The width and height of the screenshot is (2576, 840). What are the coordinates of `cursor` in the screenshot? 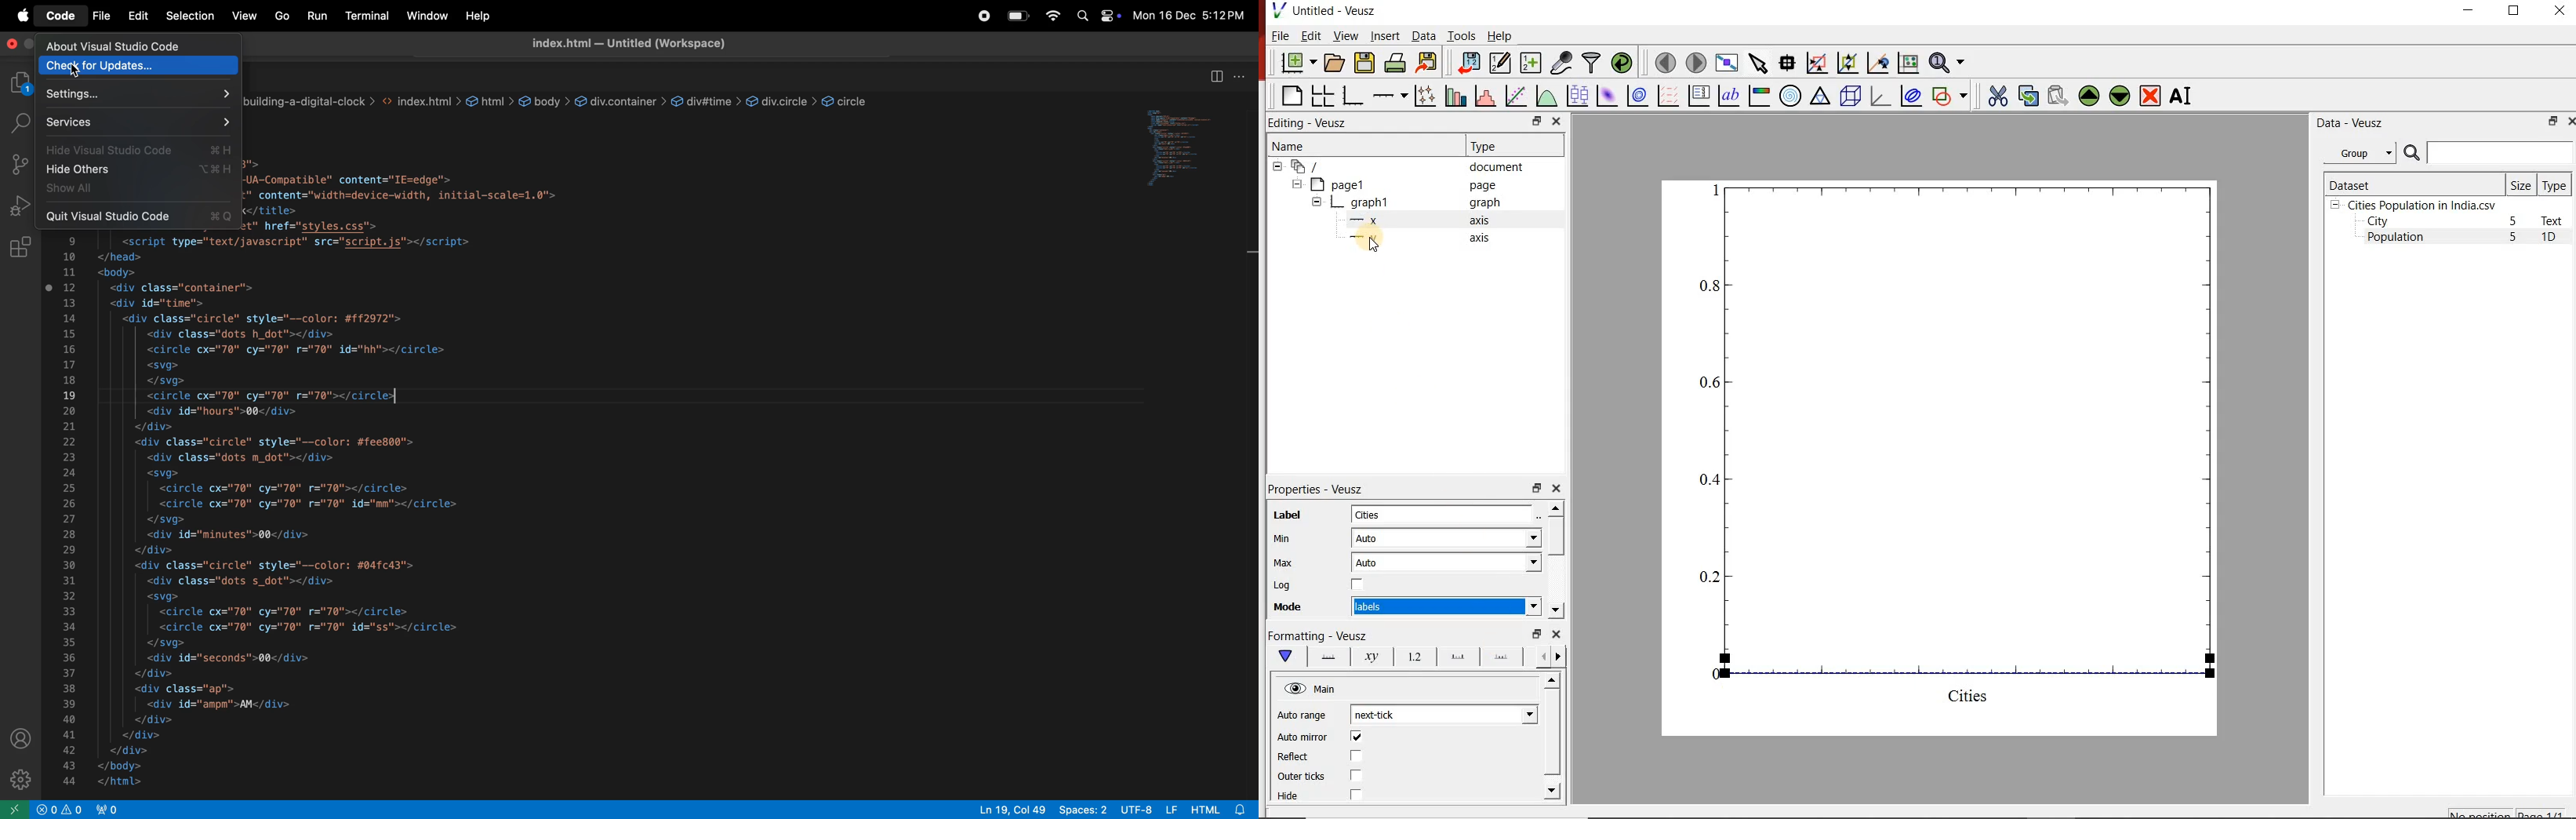 It's located at (77, 70).